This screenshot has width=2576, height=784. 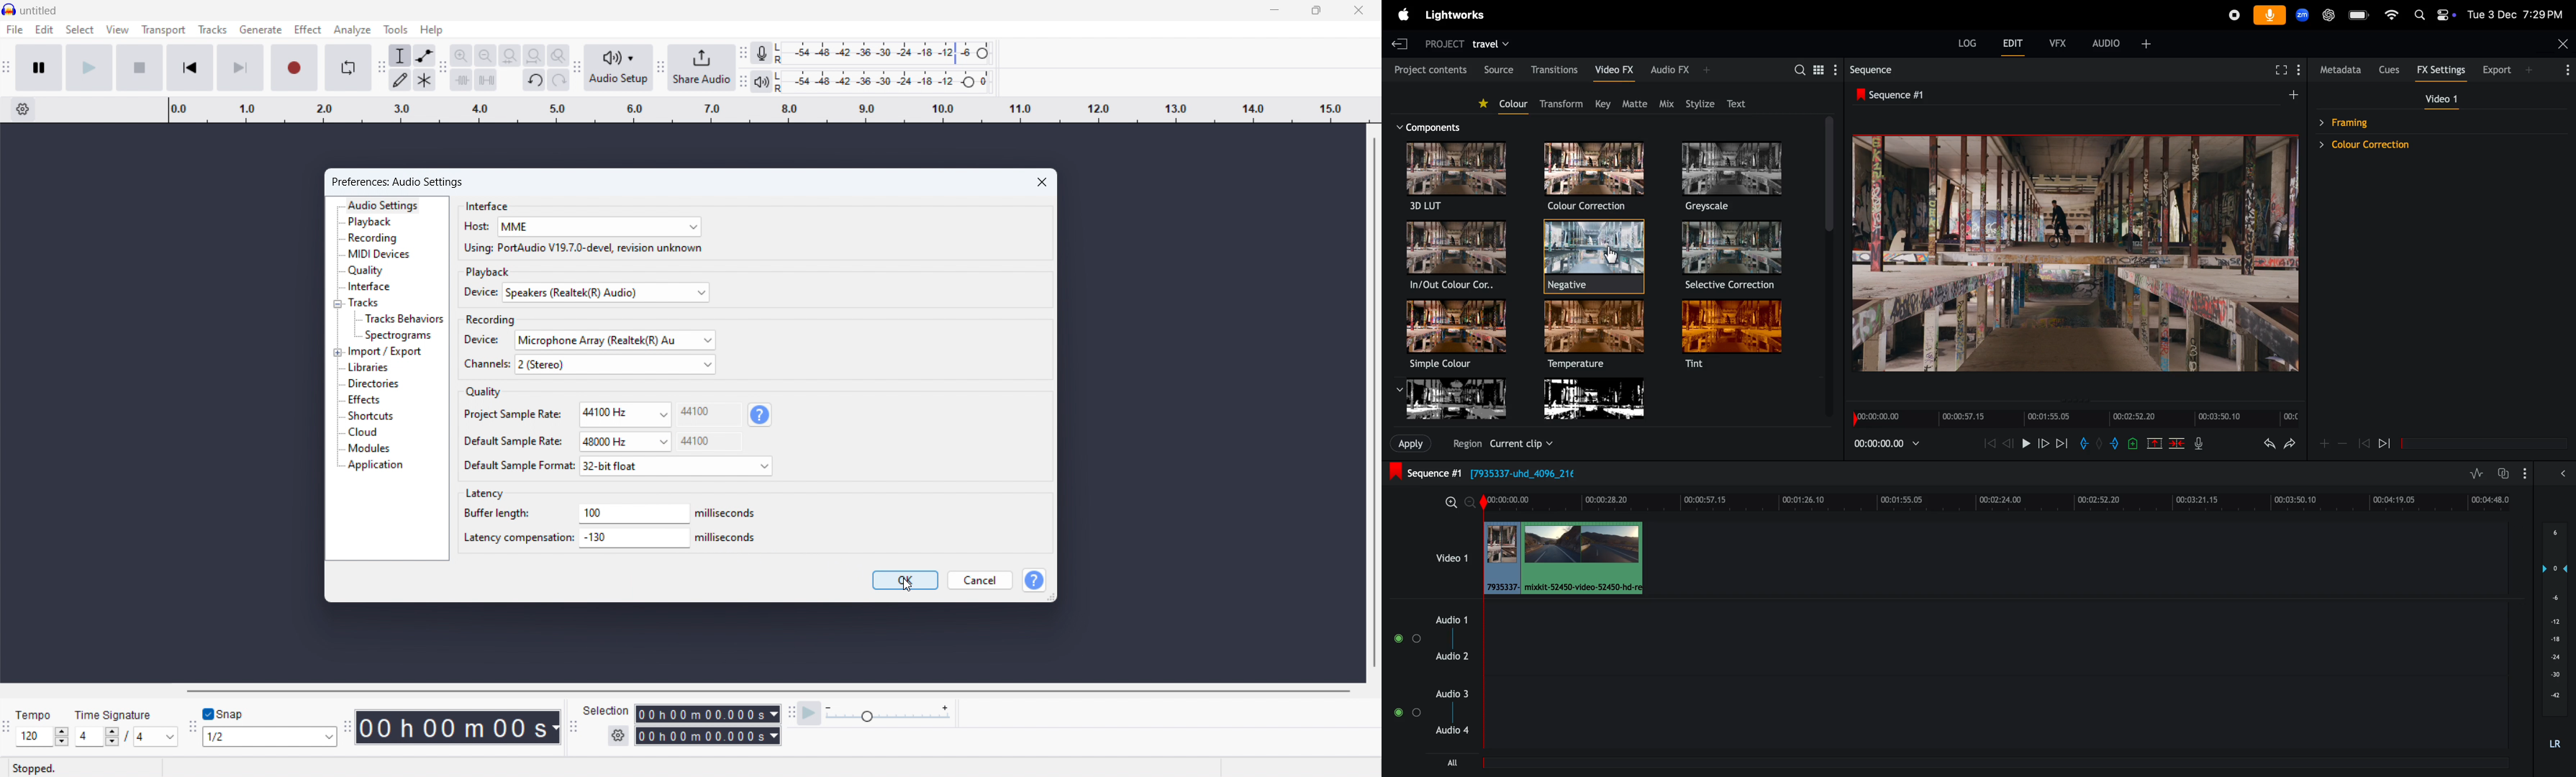 What do you see at coordinates (1742, 103) in the screenshot?
I see `Text` at bounding box center [1742, 103].